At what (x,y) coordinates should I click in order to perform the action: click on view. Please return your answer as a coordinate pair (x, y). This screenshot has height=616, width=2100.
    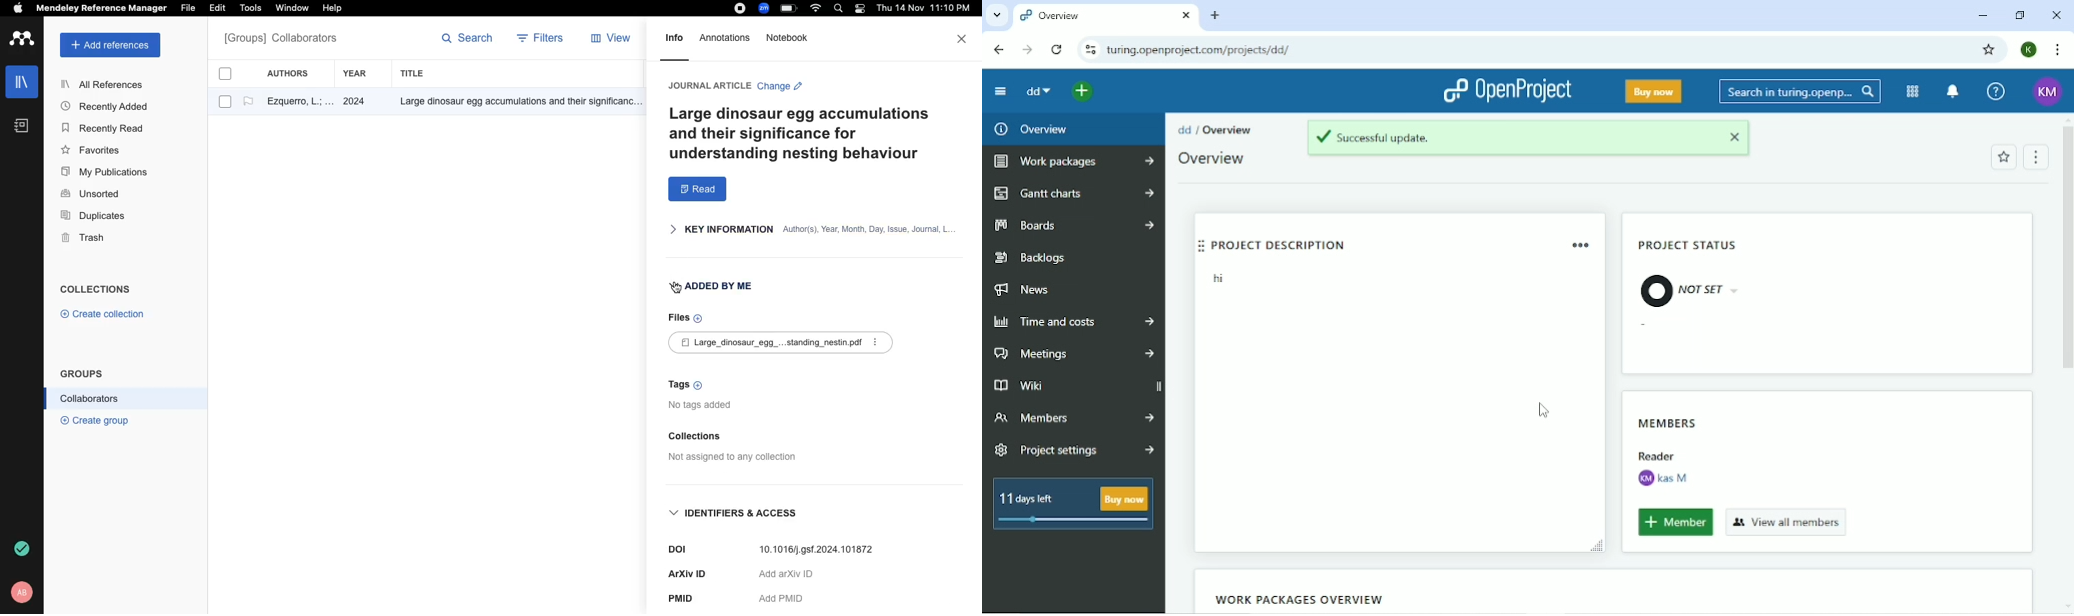
    Looking at the image, I should click on (614, 41).